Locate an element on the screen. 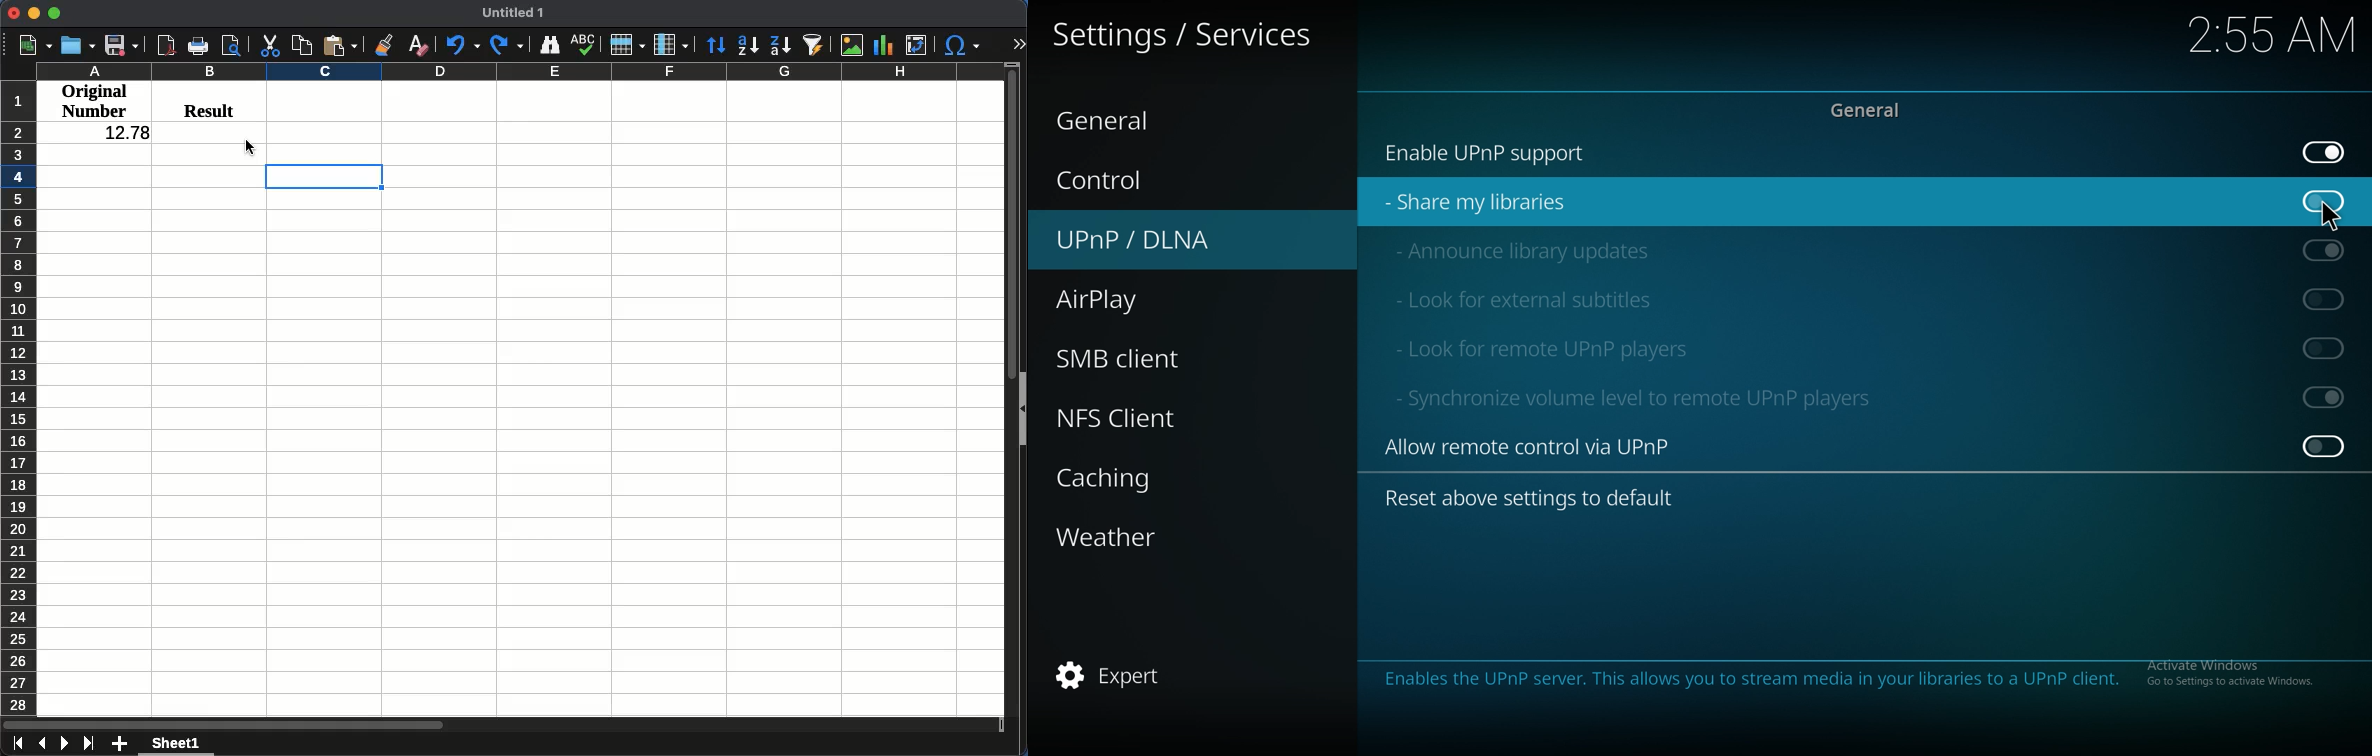  save is located at coordinates (121, 45).